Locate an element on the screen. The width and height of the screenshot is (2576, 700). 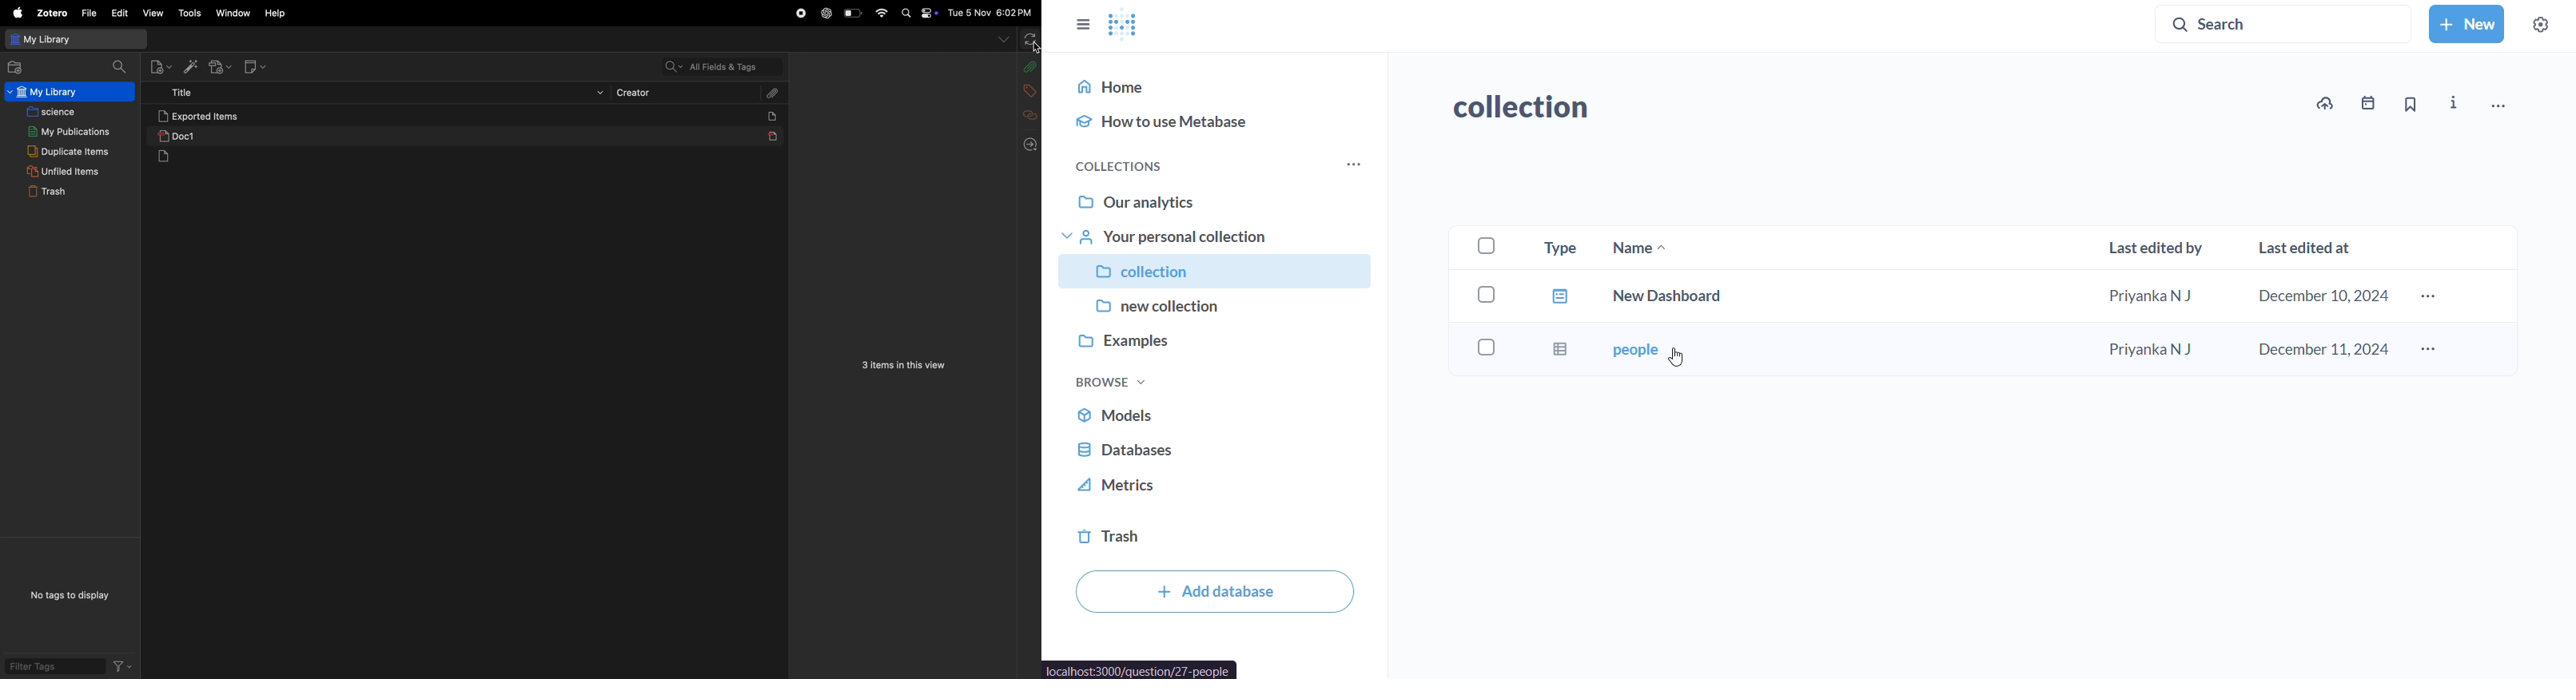
last edited by is located at coordinates (2156, 250).